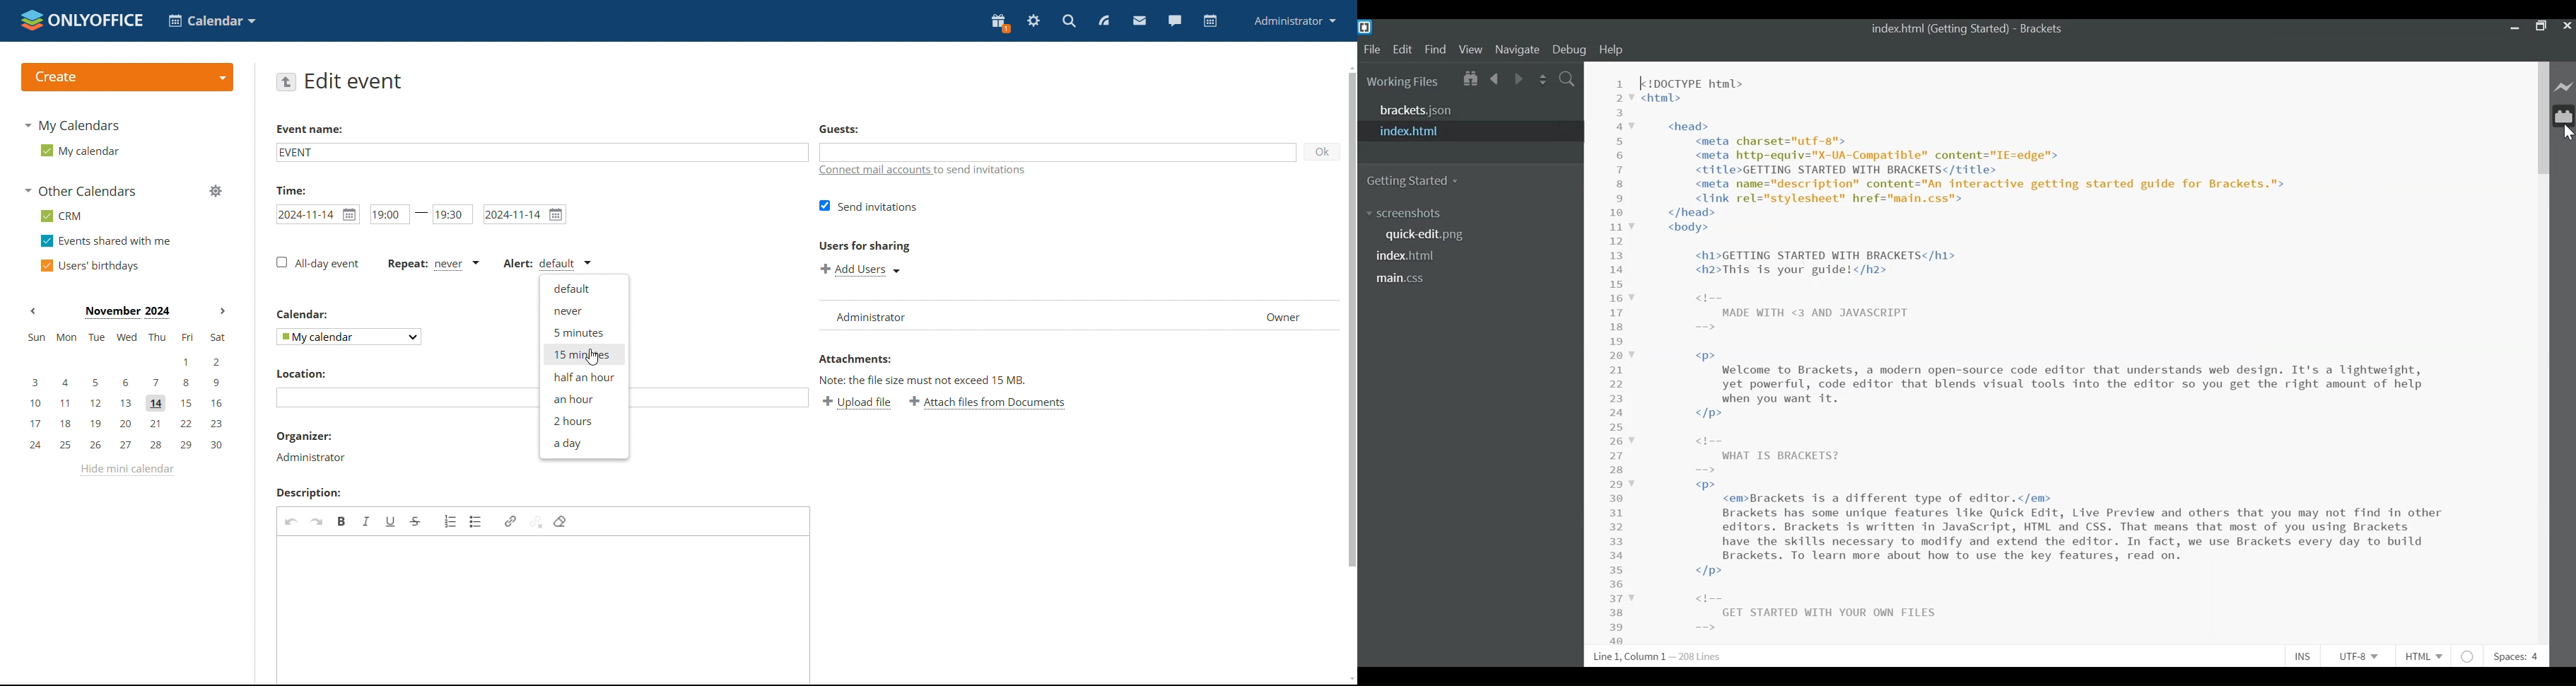 This screenshot has width=2576, height=700. What do you see at coordinates (1058, 152) in the screenshot?
I see `add guests` at bounding box center [1058, 152].